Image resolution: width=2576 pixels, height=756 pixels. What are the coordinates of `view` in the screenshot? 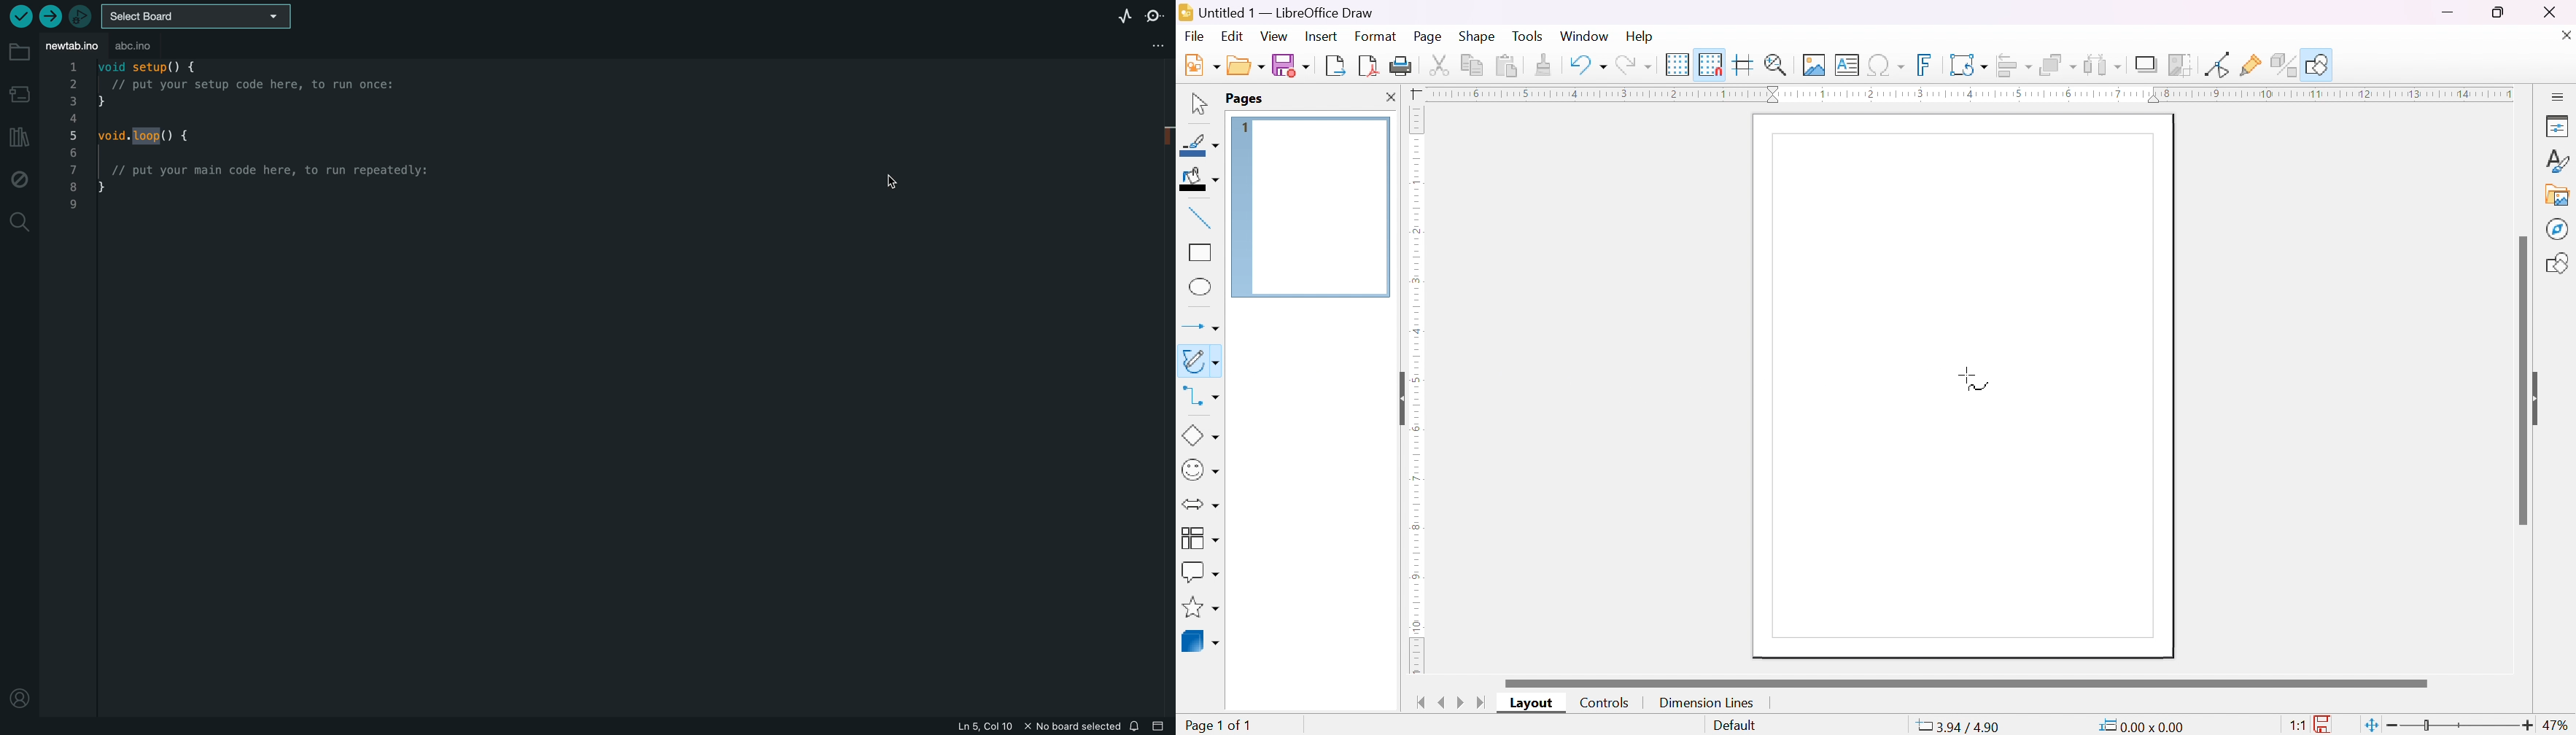 It's located at (1274, 36).